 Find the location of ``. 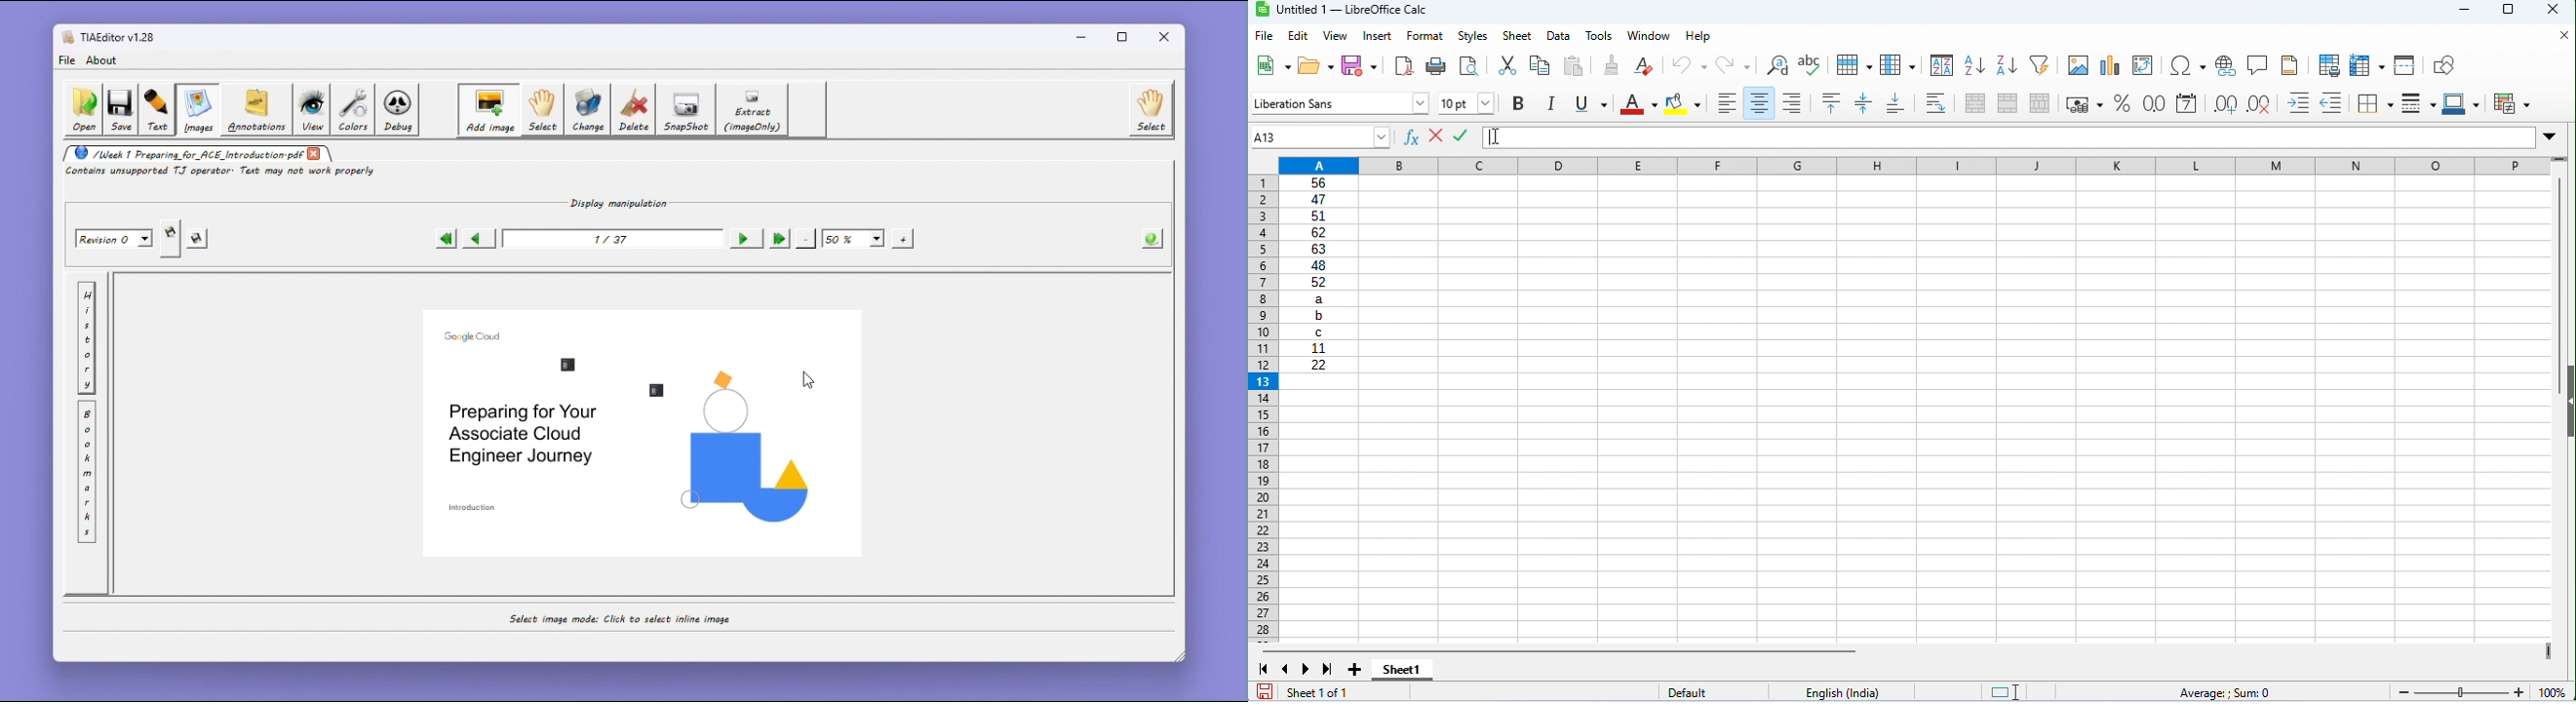

 is located at coordinates (2225, 66).